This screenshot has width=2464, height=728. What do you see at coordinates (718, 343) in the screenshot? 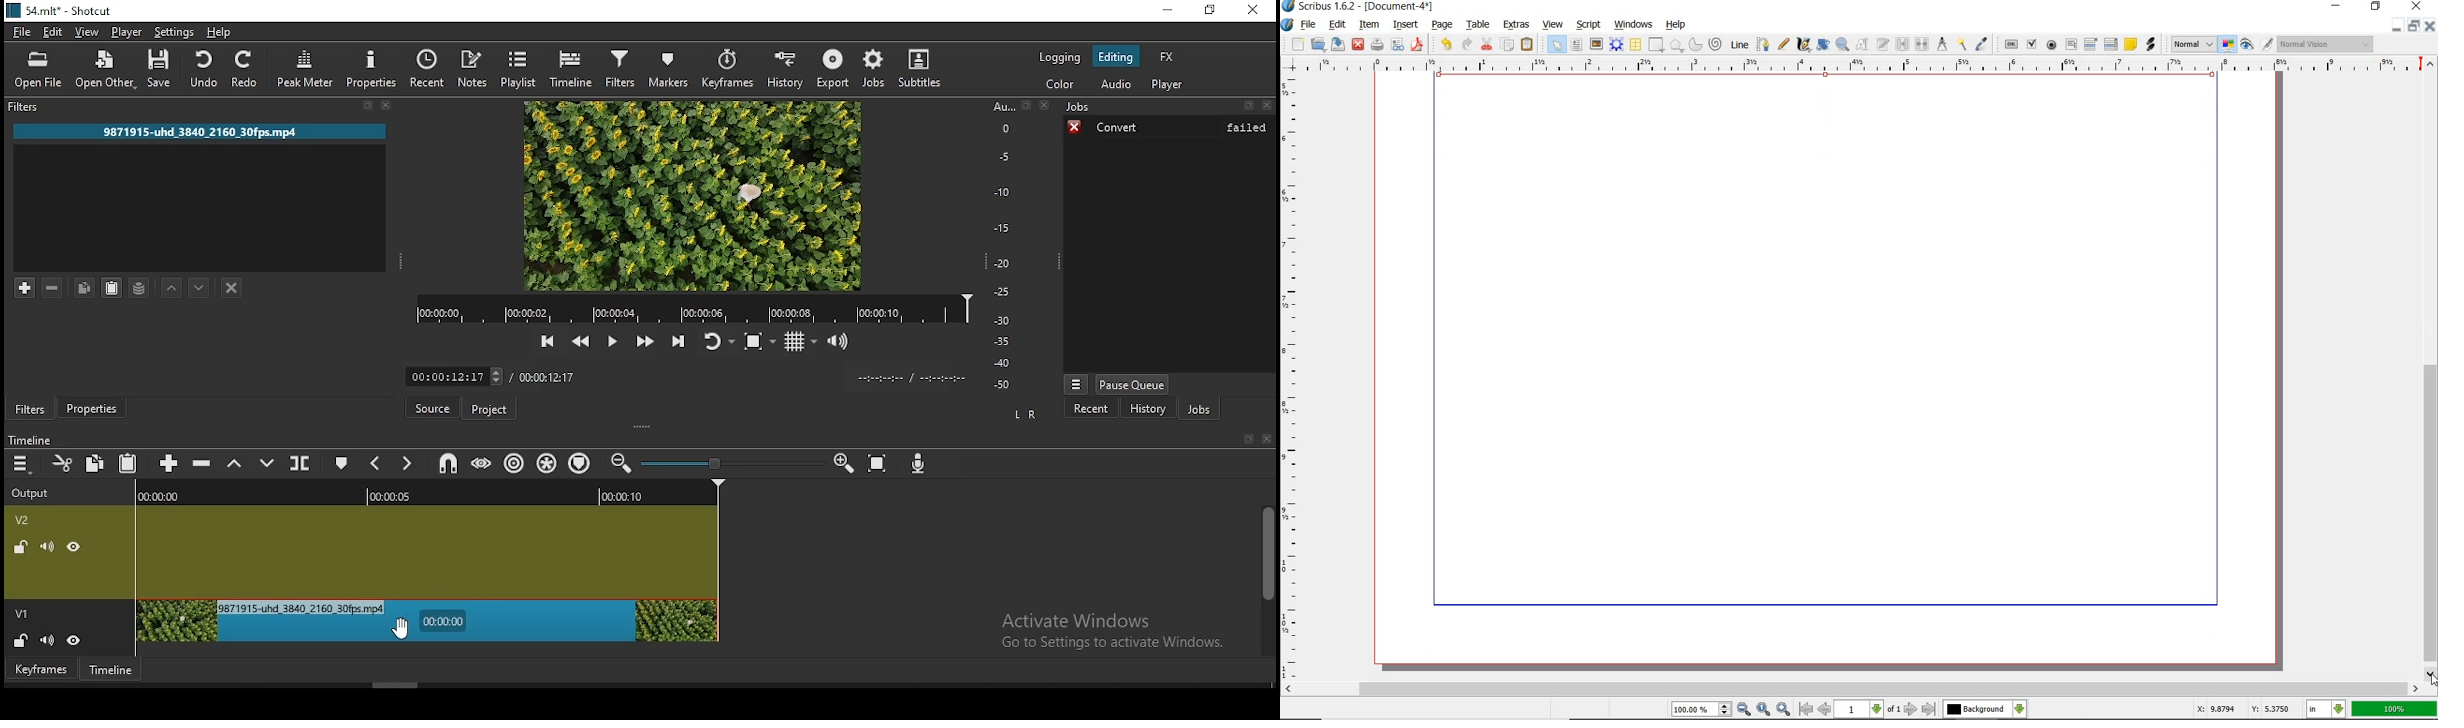
I see `toggle player looping` at bounding box center [718, 343].